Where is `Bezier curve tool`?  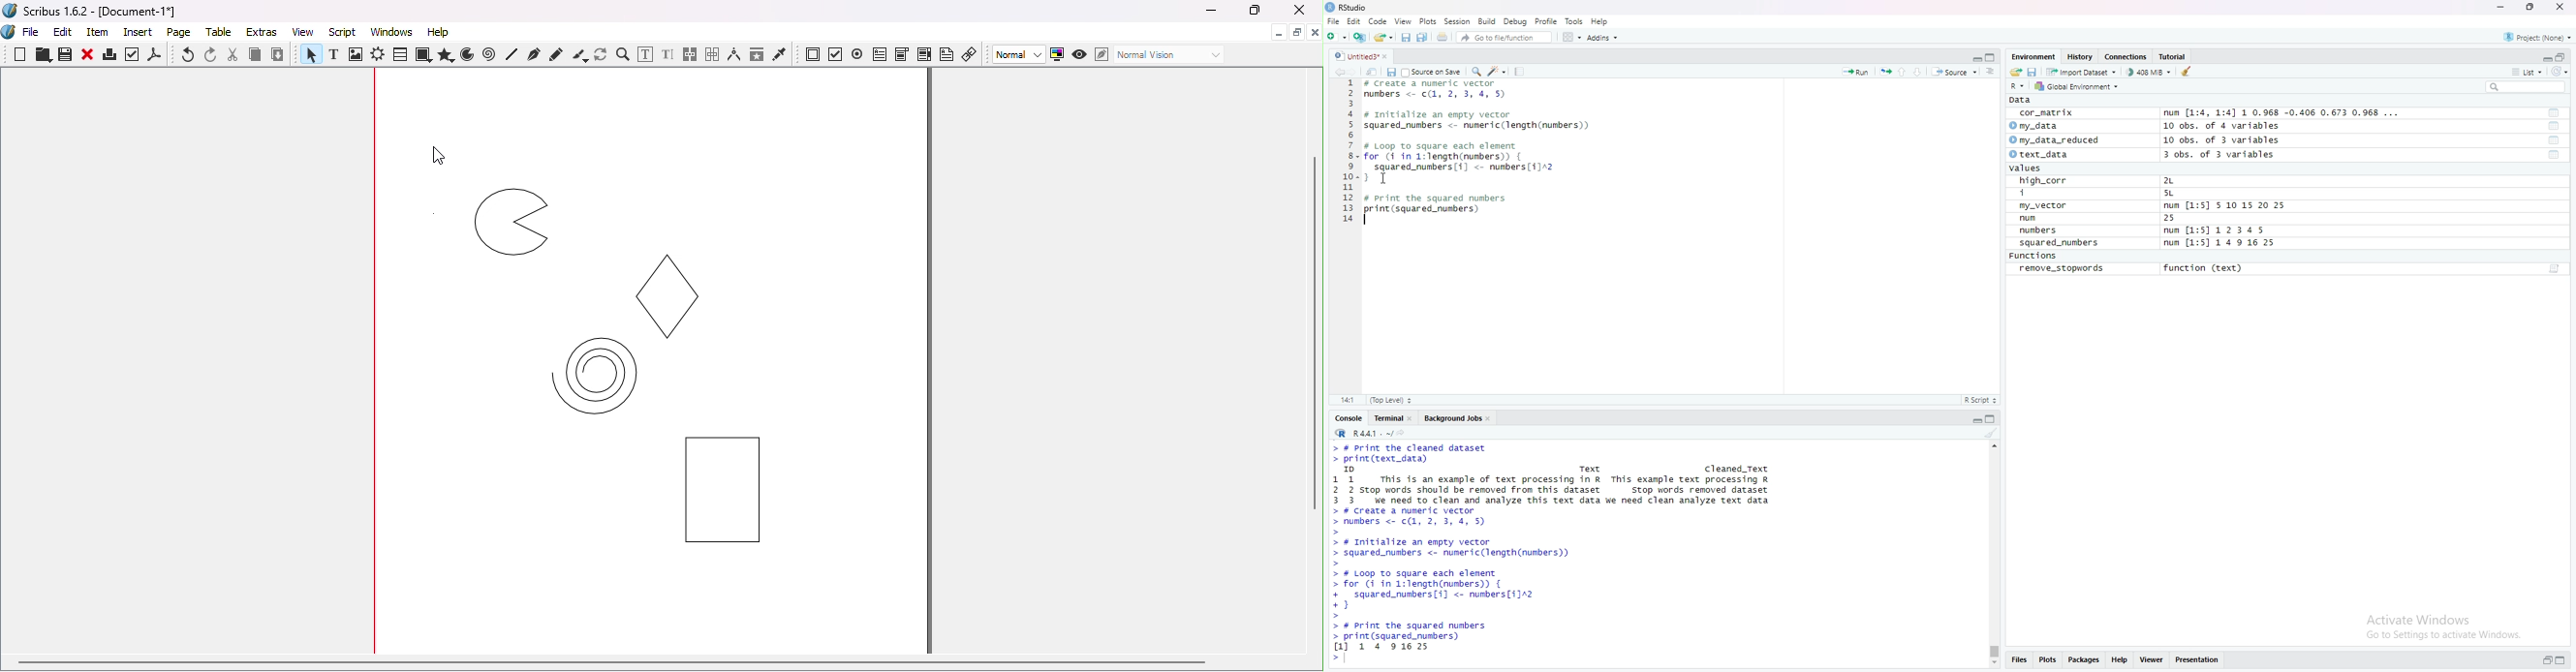 Bezier curve tool is located at coordinates (533, 54).